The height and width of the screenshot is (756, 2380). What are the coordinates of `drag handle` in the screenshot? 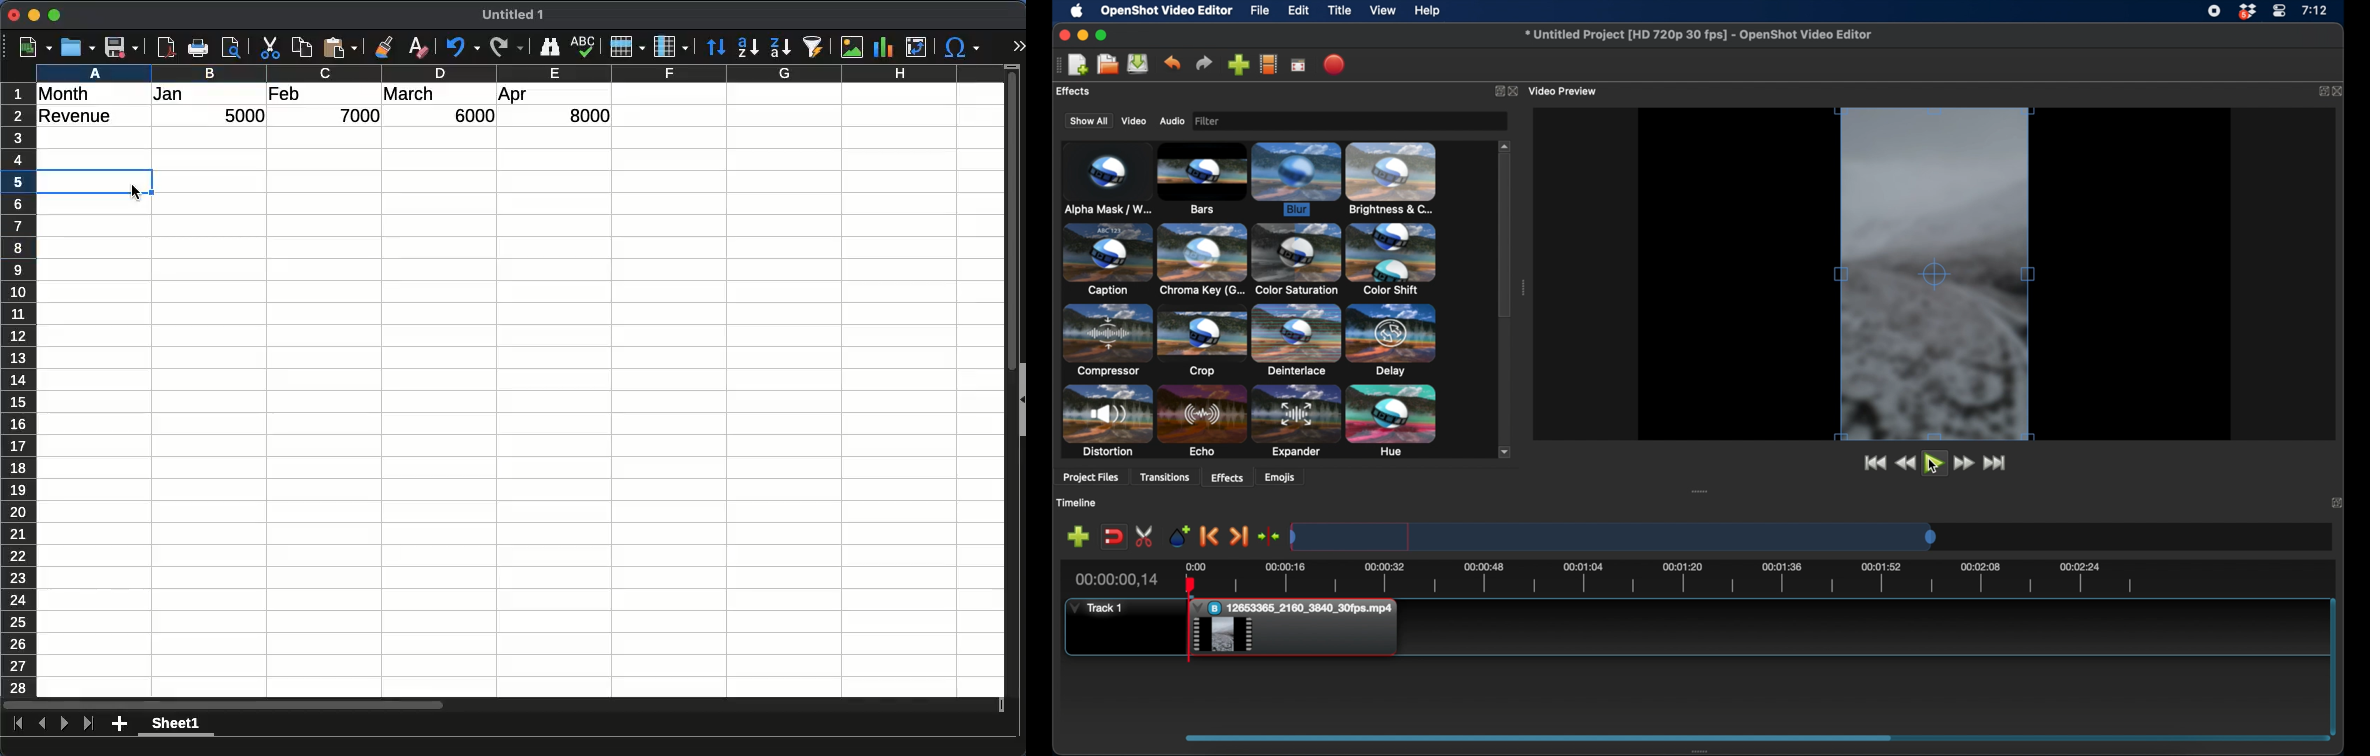 It's located at (1538, 736).